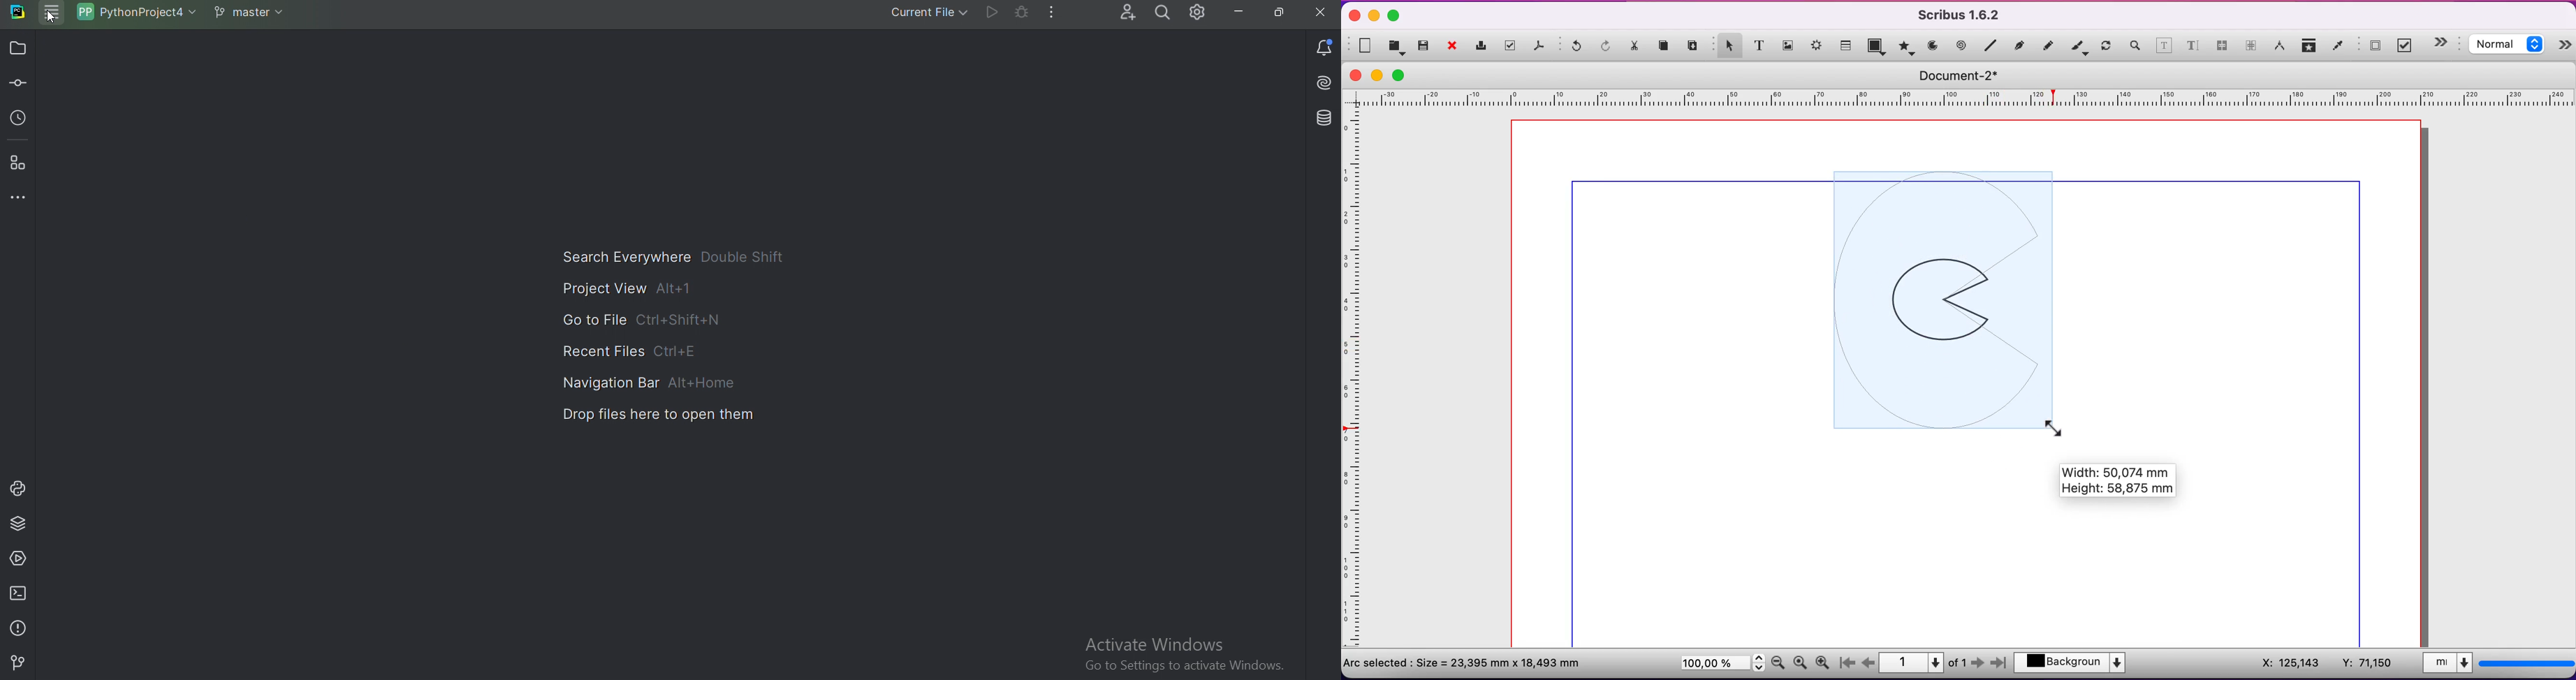 This screenshot has width=2576, height=700. What do you see at coordinates (1455, 47) in the screenshot?
I see `close` at bounding box center [1455, 47].